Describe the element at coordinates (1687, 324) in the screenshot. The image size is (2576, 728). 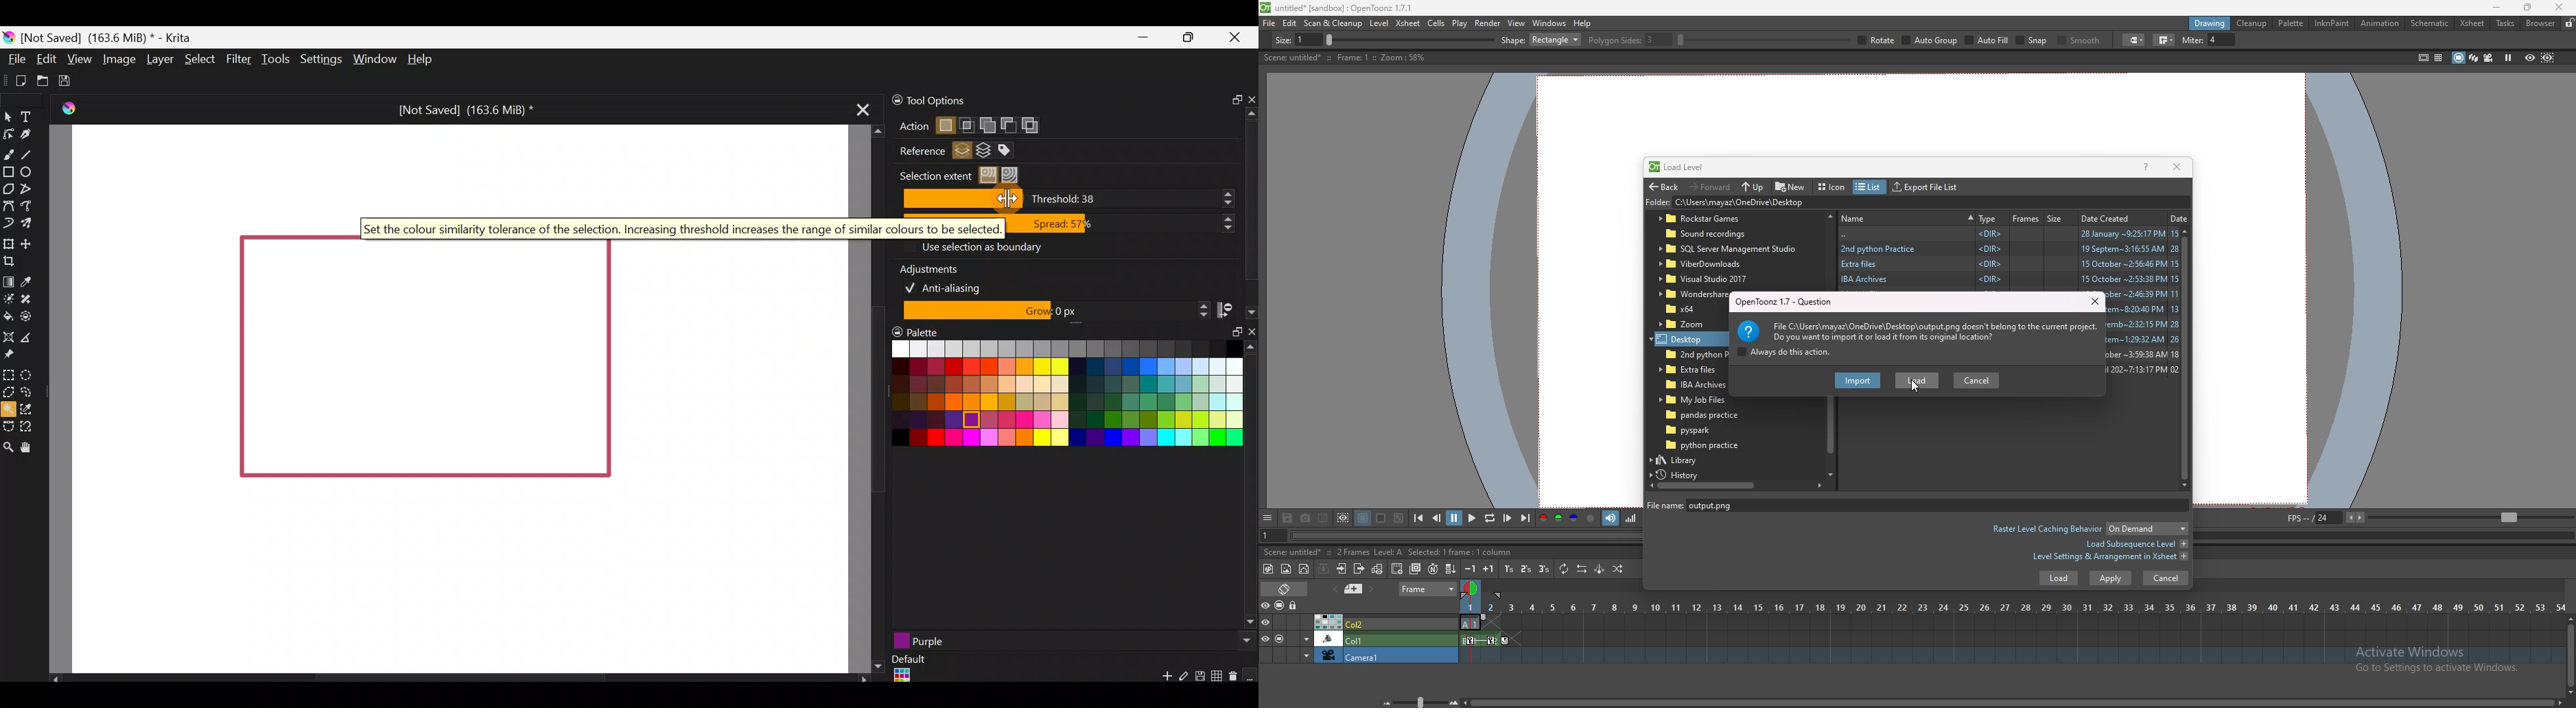
I see `folder` at that location.